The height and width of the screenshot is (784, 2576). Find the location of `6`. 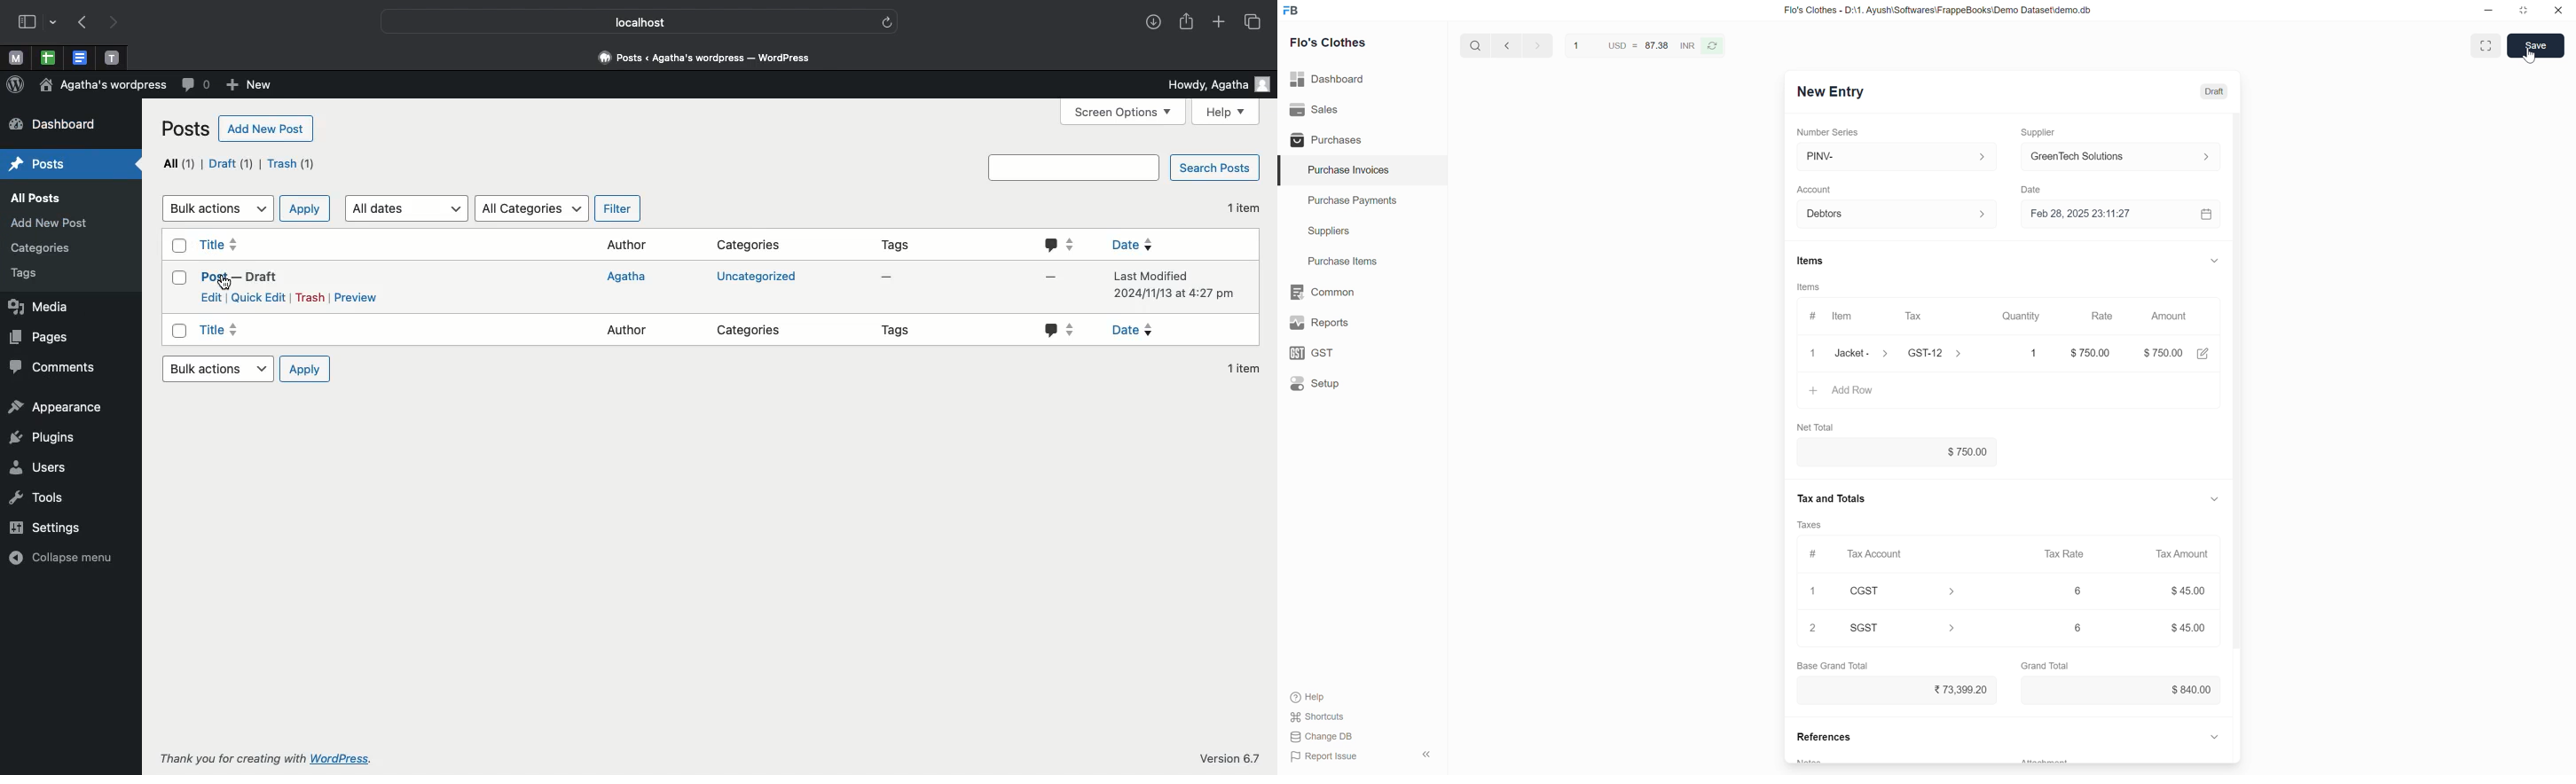

6 is located at coordinates (2078, 627).